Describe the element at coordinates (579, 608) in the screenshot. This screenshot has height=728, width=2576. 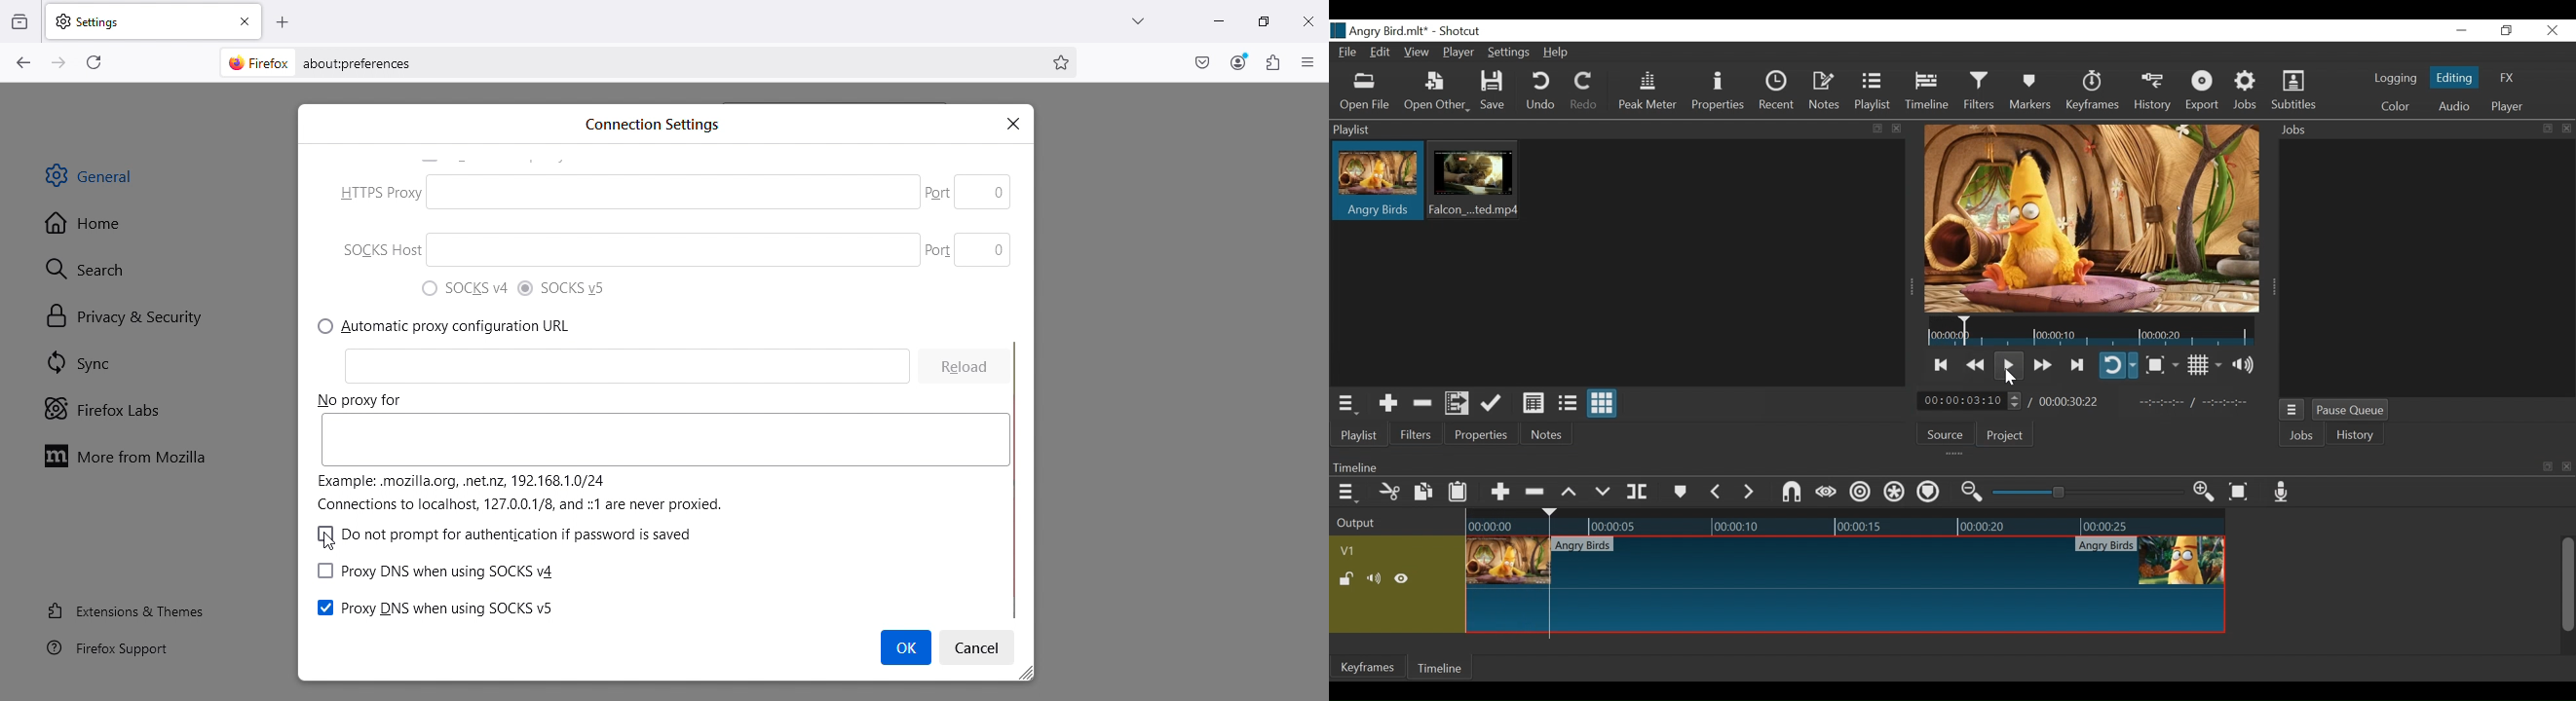
I see `(Configure how Firefox connects to the internet` at that location.